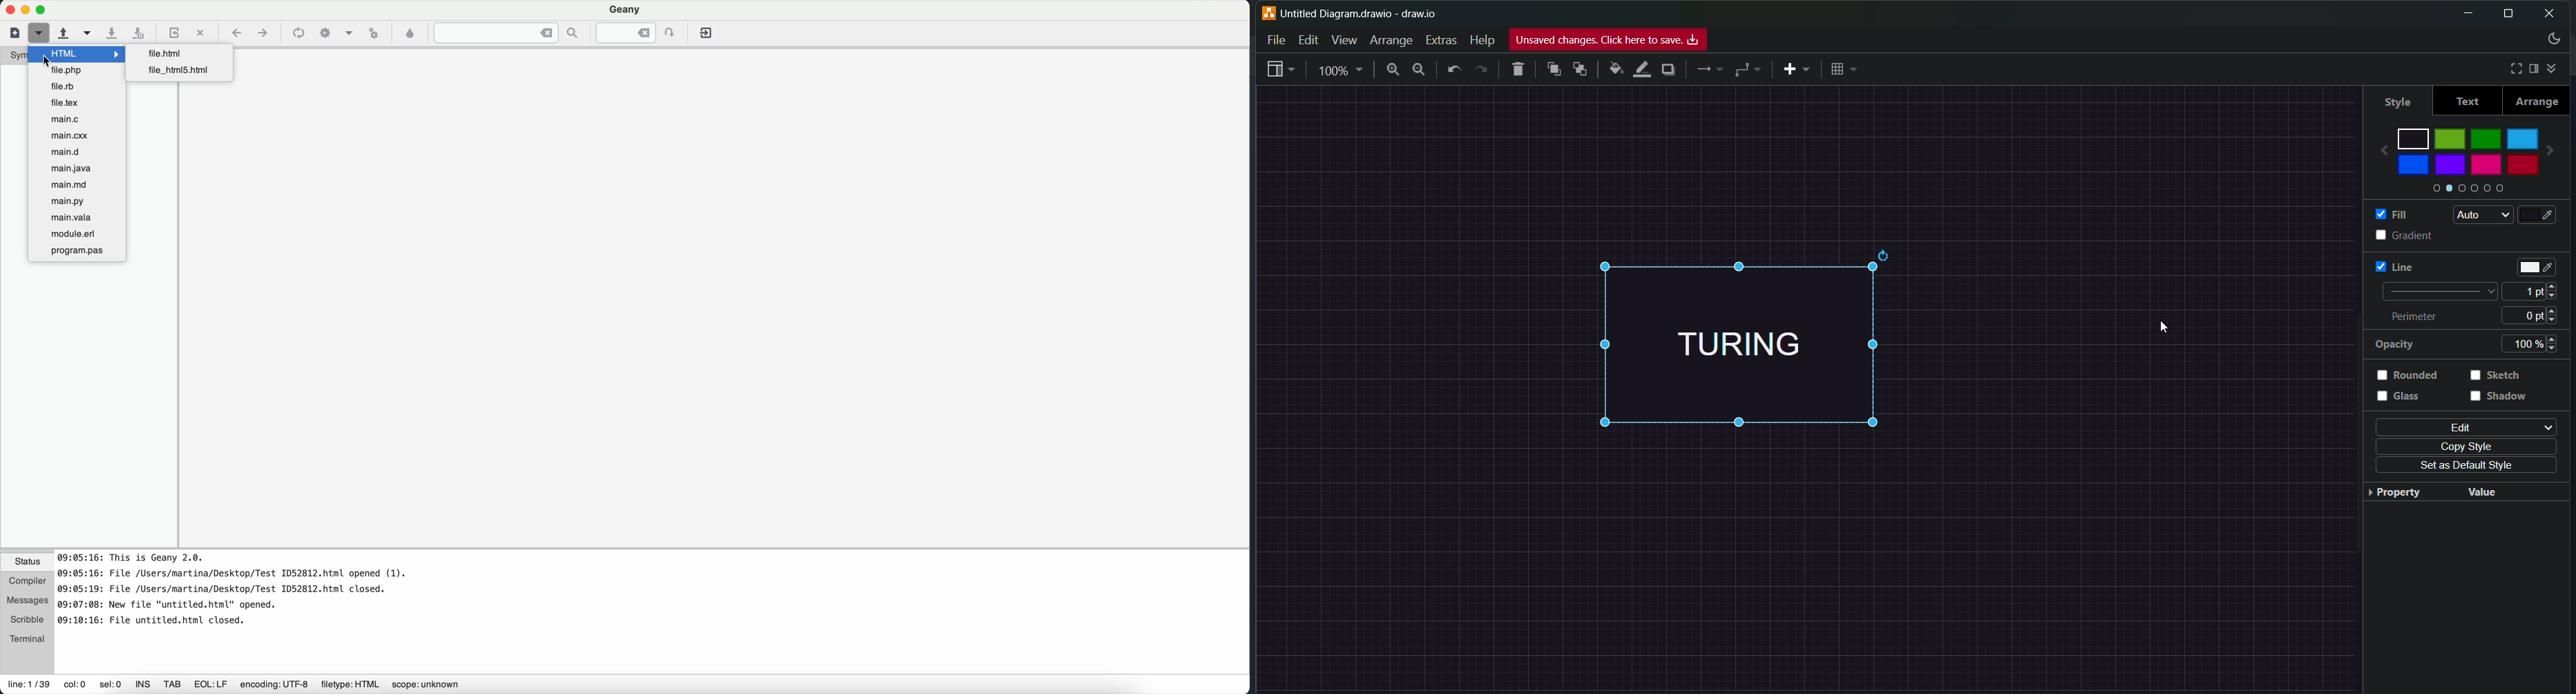 The width and height of the screenshot is (2576, 700). Describe the element at coordinates (2391, 235) in the screenshot. I see `gradient` at that location.